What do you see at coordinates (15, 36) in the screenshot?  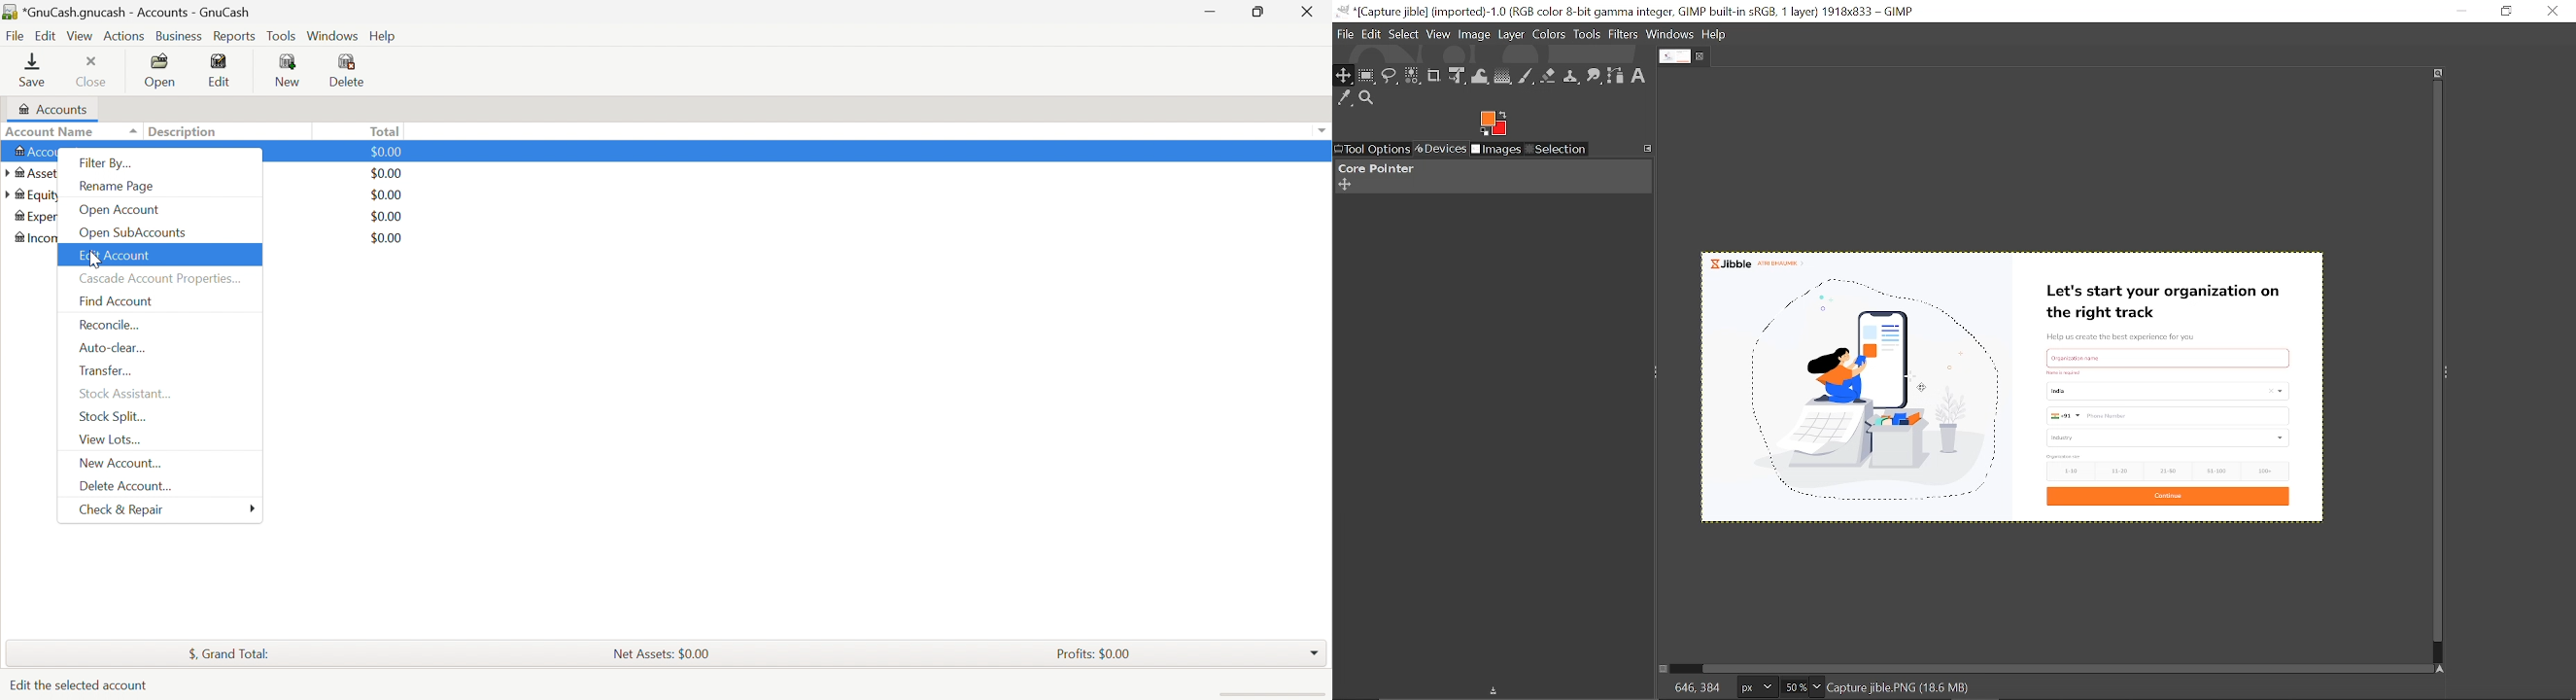 I see `File` at bounding box center [15, 36].